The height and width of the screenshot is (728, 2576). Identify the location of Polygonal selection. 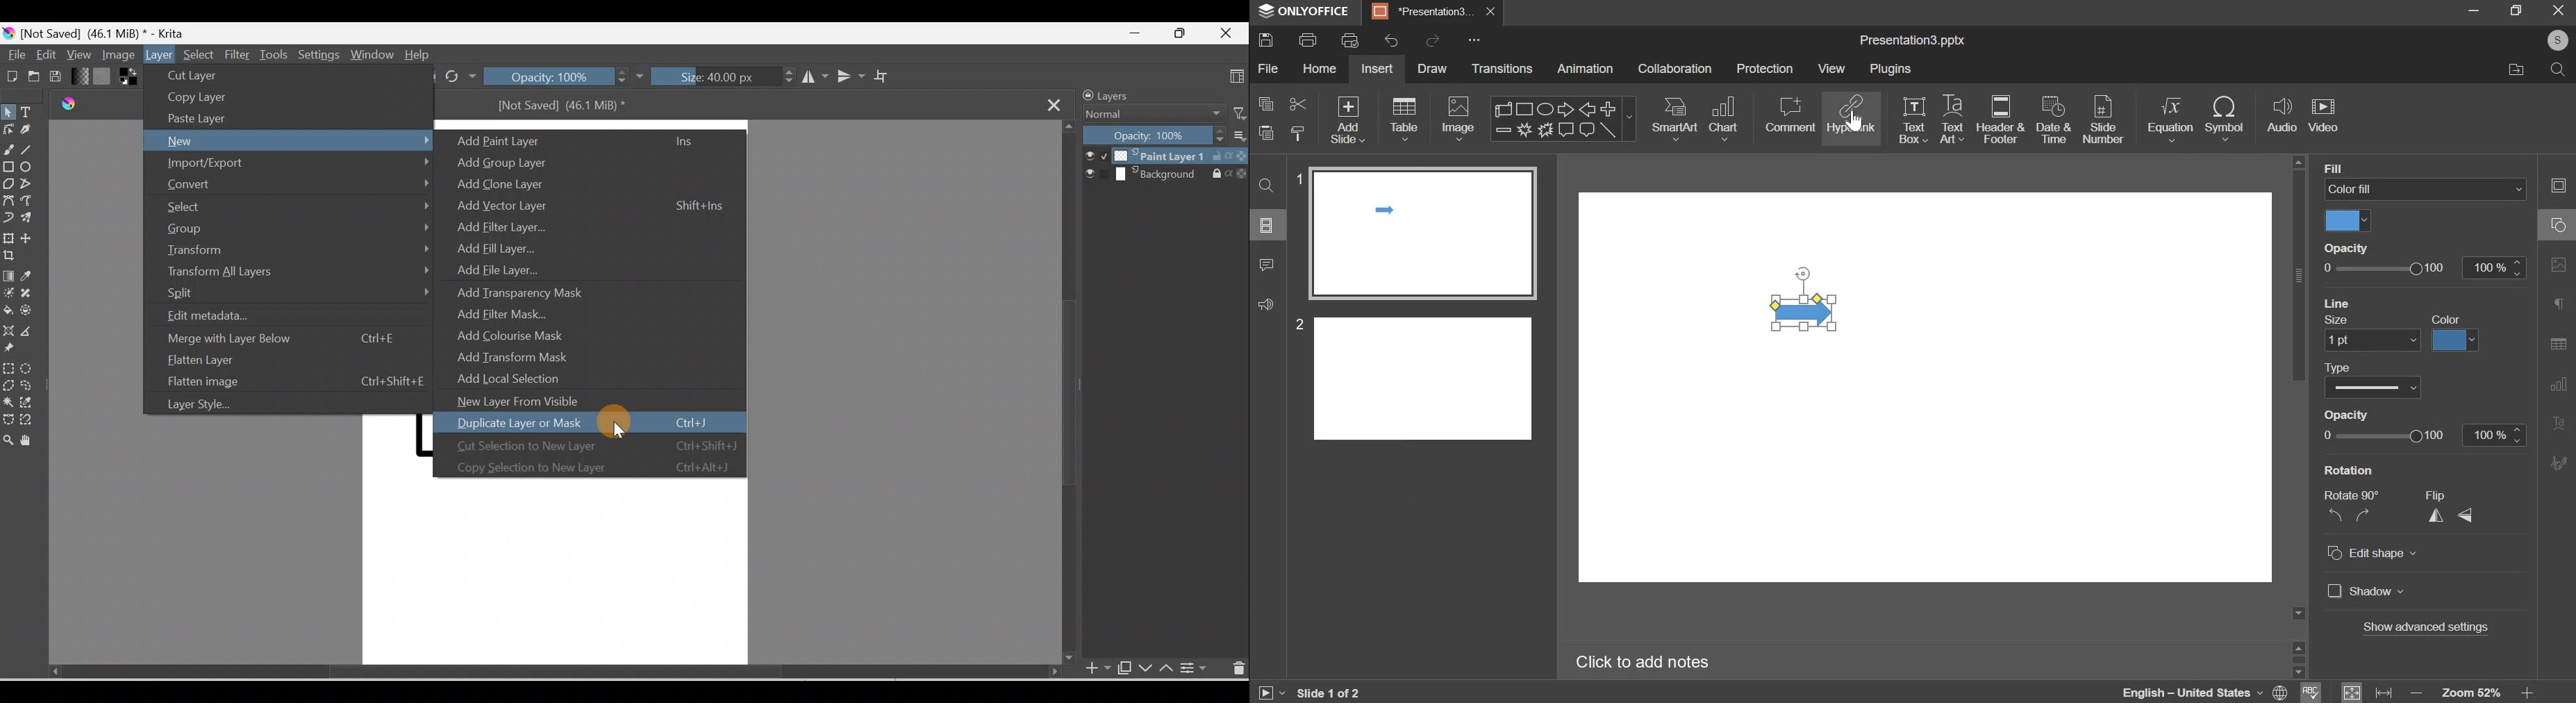
(8, 384).